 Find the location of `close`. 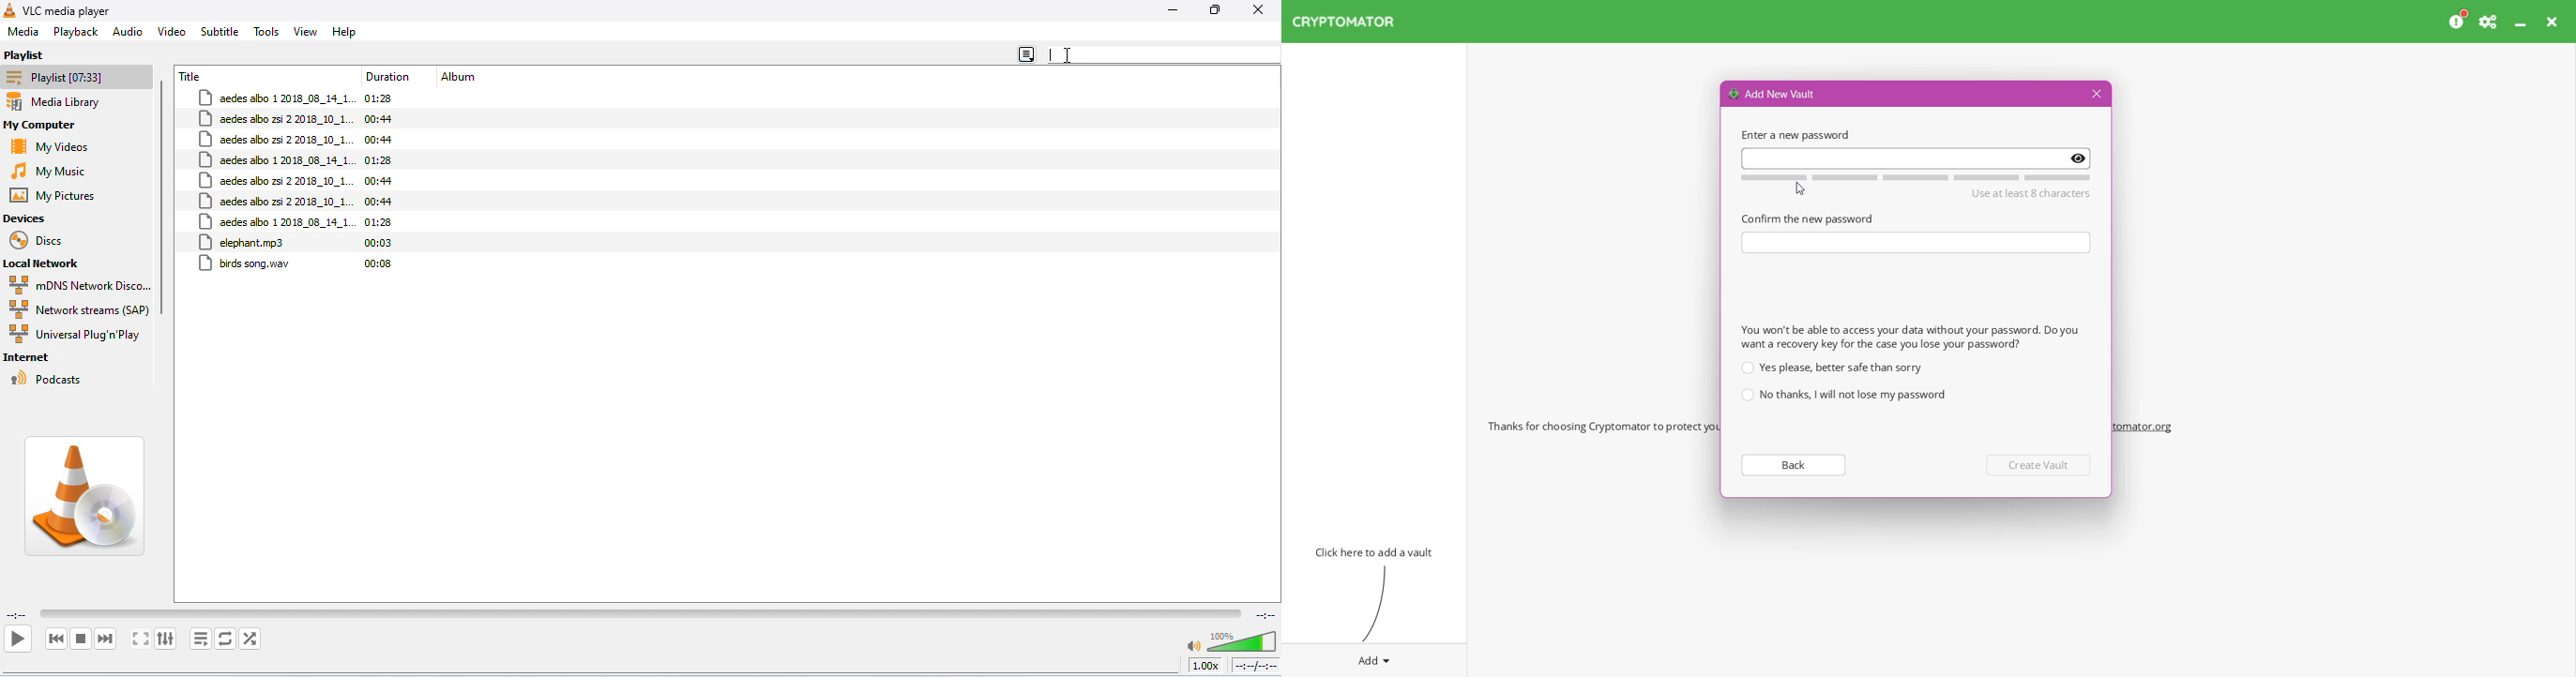

close is located at coordinates (1257, 10).